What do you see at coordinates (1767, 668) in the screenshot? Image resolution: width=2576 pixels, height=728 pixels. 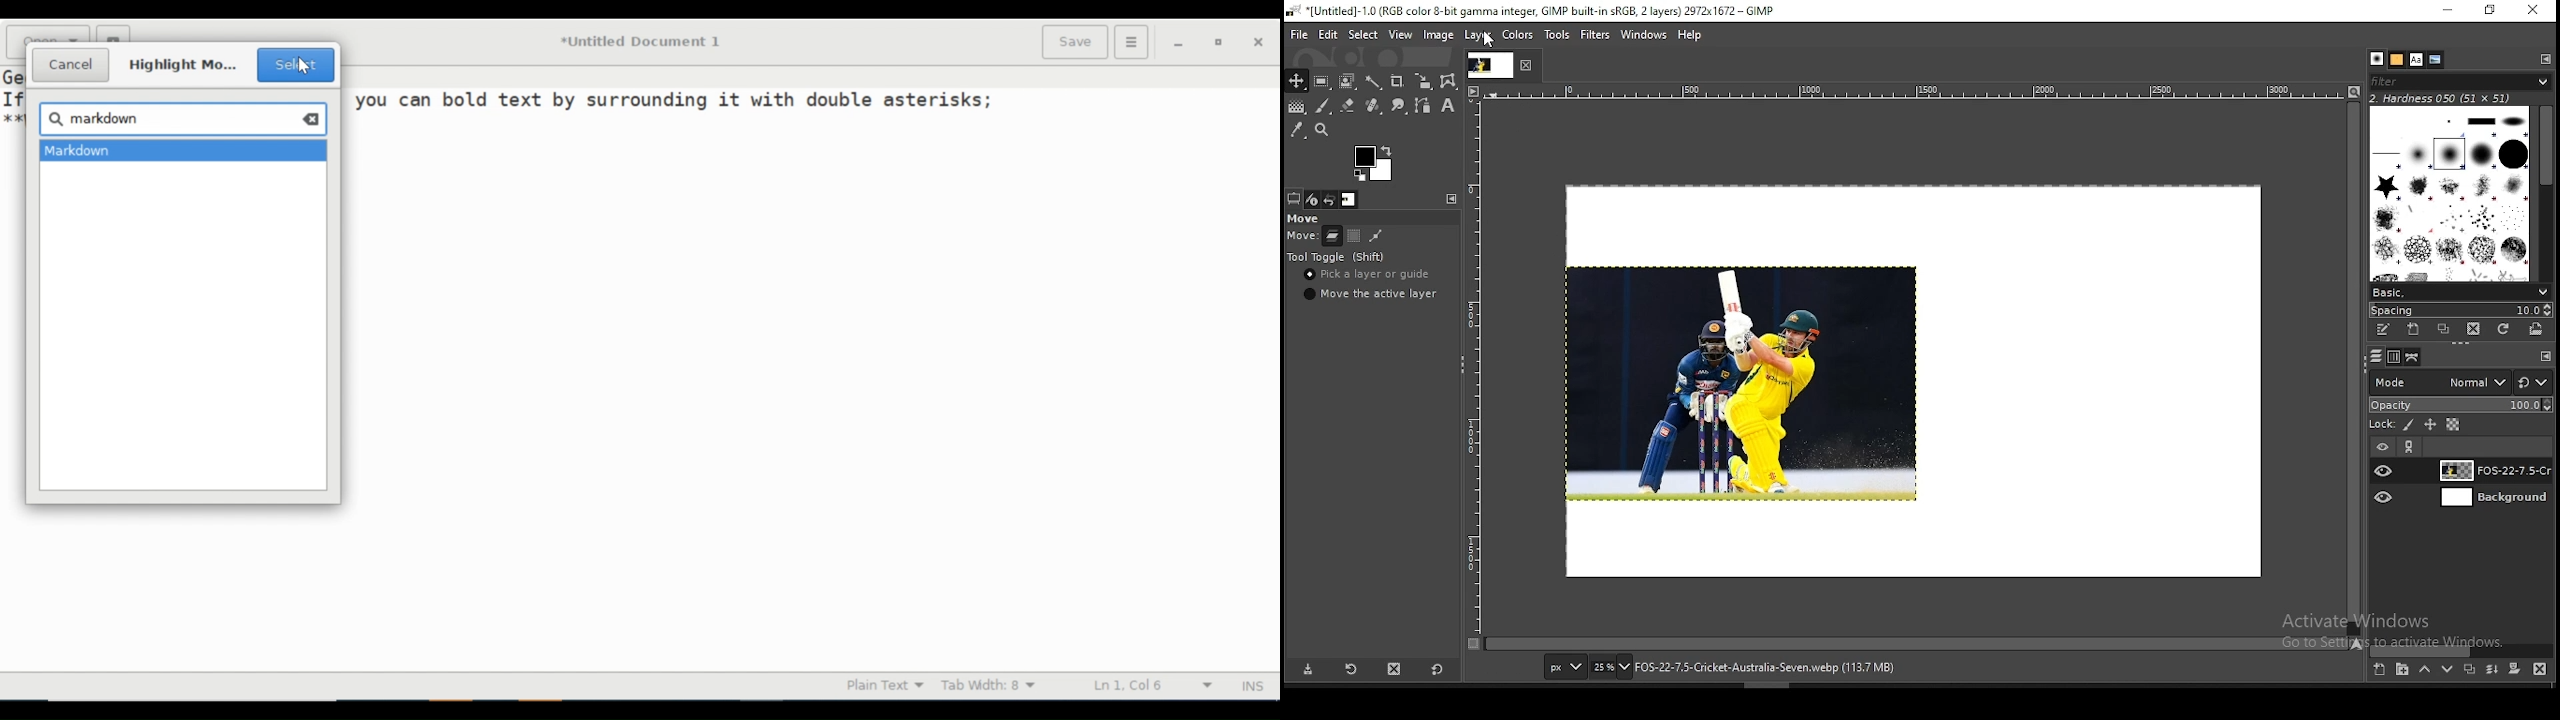 I see `text` at bounding box center [1767, 668].